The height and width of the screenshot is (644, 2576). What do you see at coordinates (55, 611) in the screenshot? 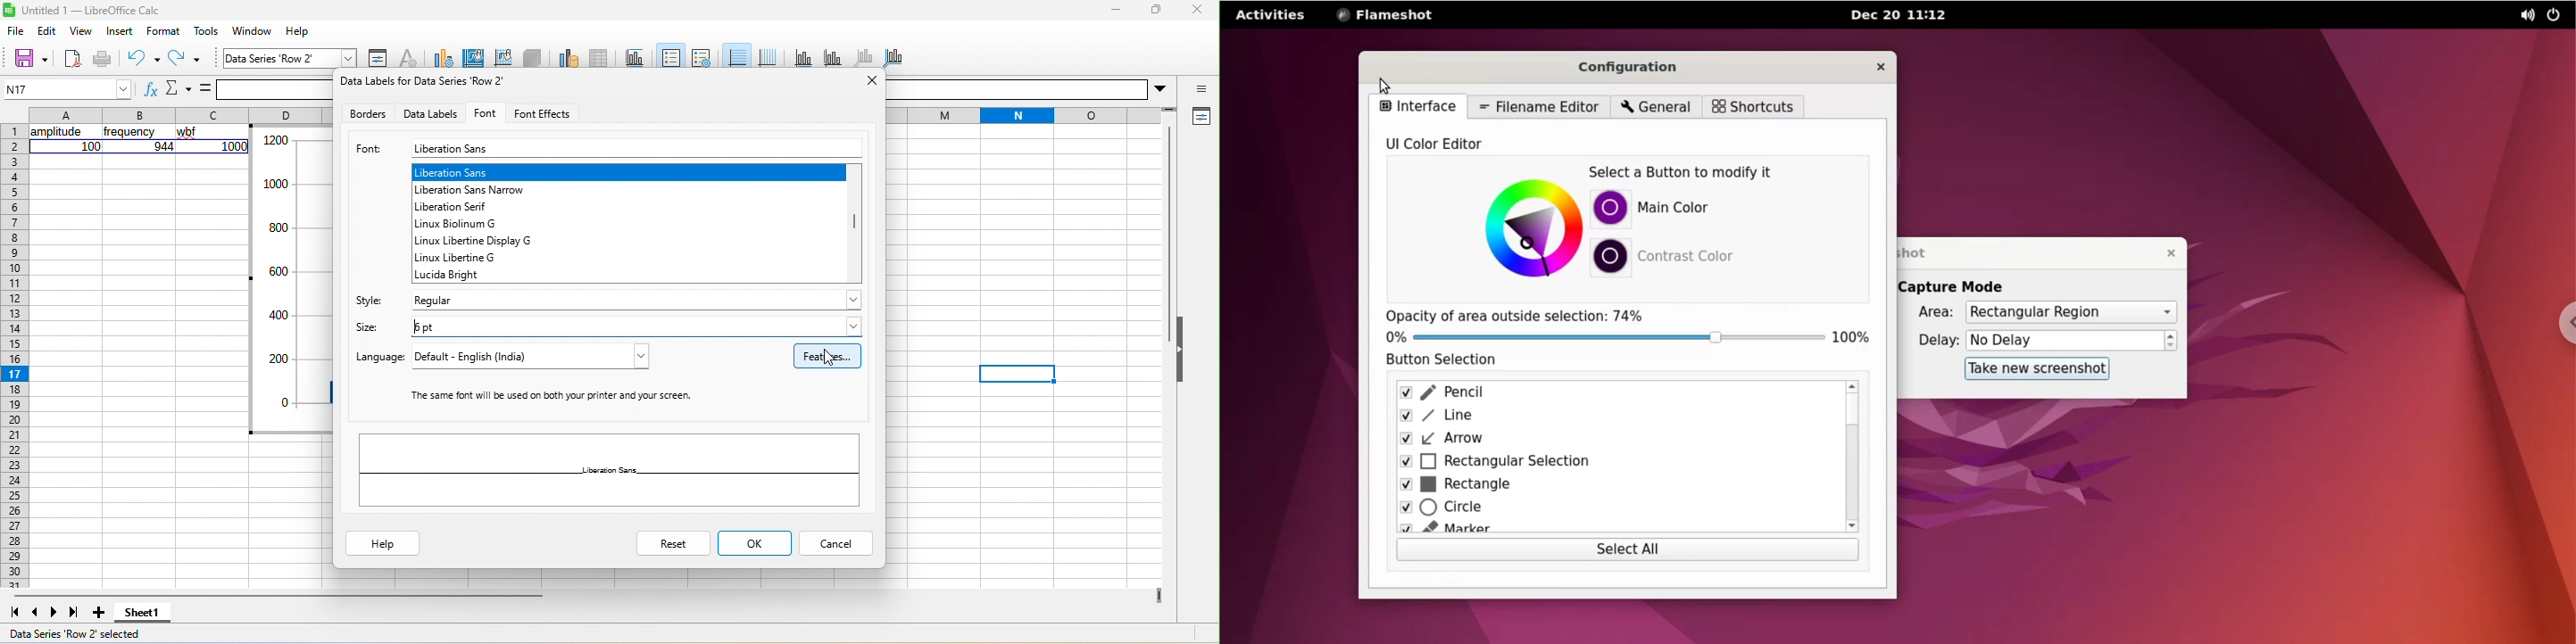
I see `next sheet` at bounding box center [55, 611].